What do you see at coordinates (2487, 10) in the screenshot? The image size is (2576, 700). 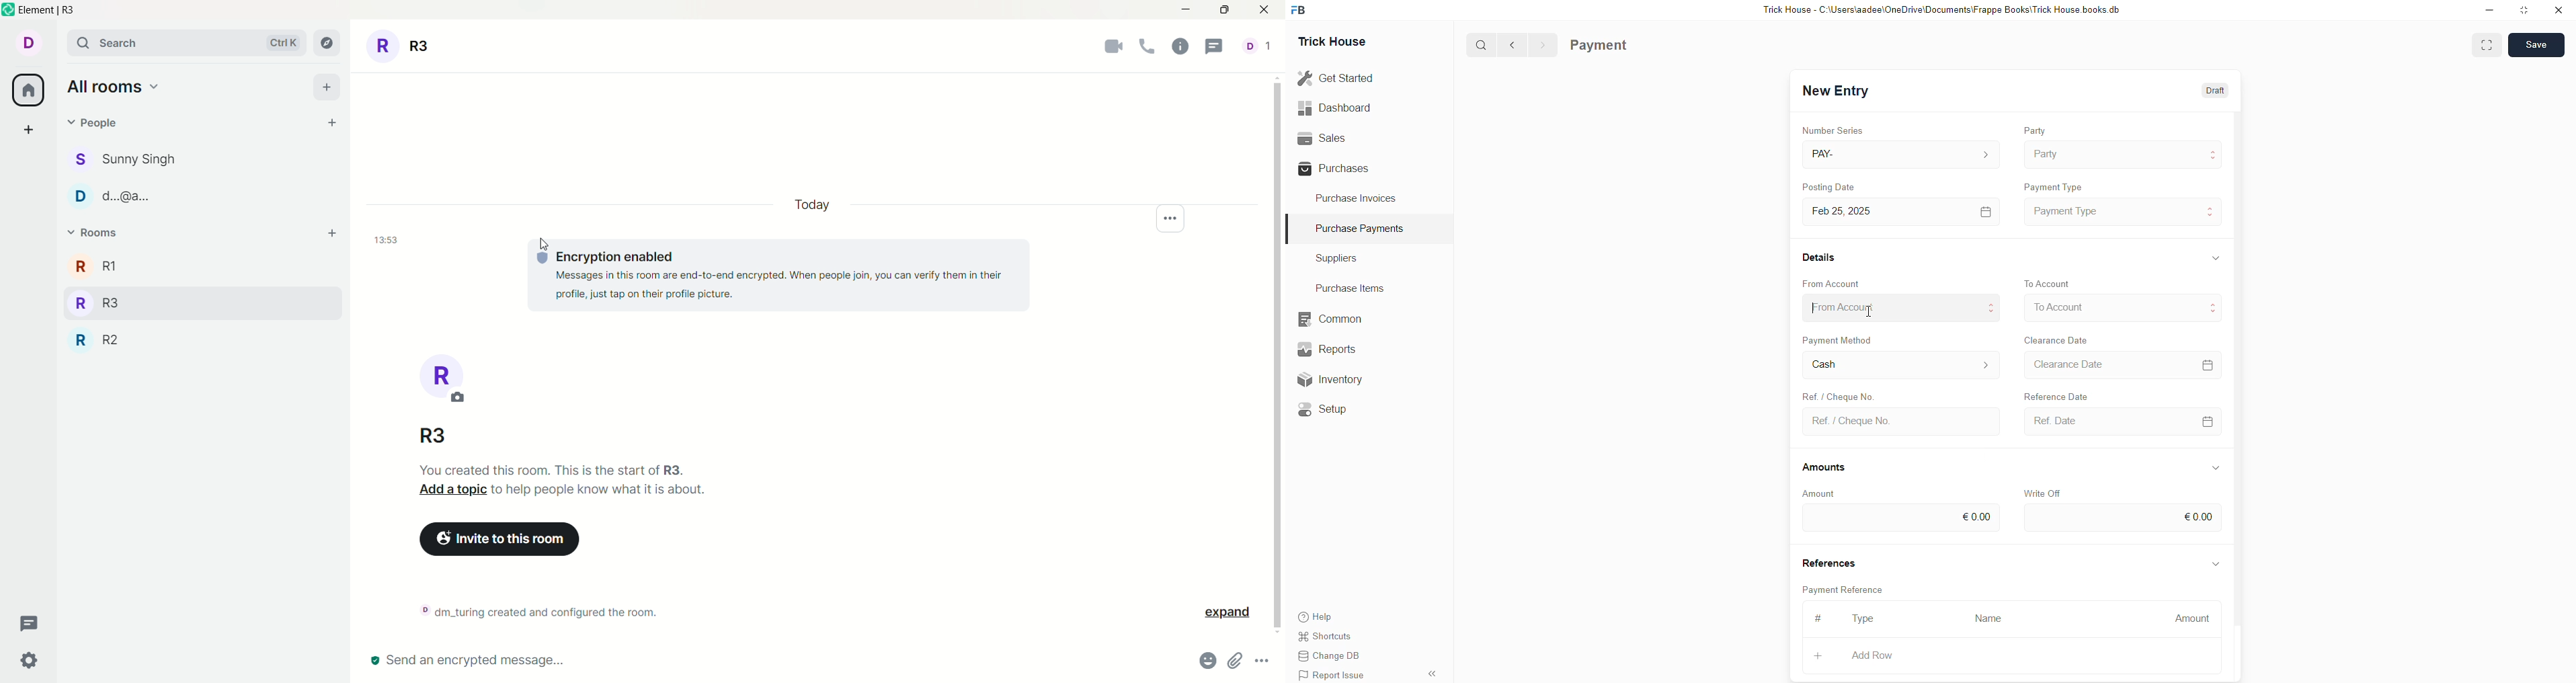 I see `minimise down` at bounding box center [2487, 10].